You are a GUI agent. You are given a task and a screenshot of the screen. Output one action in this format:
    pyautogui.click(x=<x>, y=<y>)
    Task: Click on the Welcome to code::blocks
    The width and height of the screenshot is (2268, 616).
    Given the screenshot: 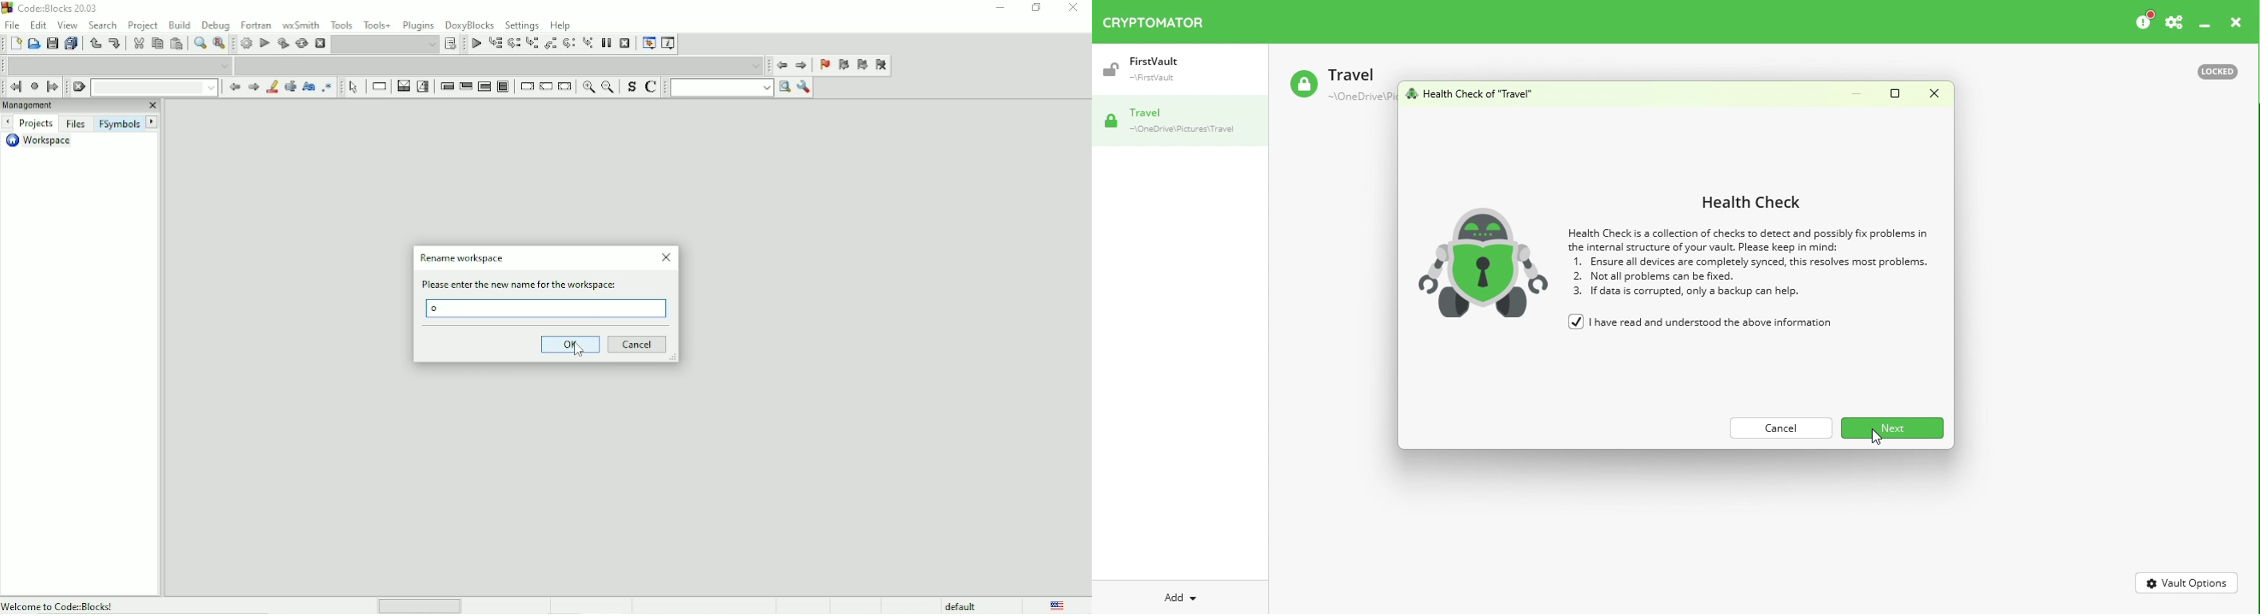 What is the action you would take?
    pyautogui.click(x=61, y=604)
    